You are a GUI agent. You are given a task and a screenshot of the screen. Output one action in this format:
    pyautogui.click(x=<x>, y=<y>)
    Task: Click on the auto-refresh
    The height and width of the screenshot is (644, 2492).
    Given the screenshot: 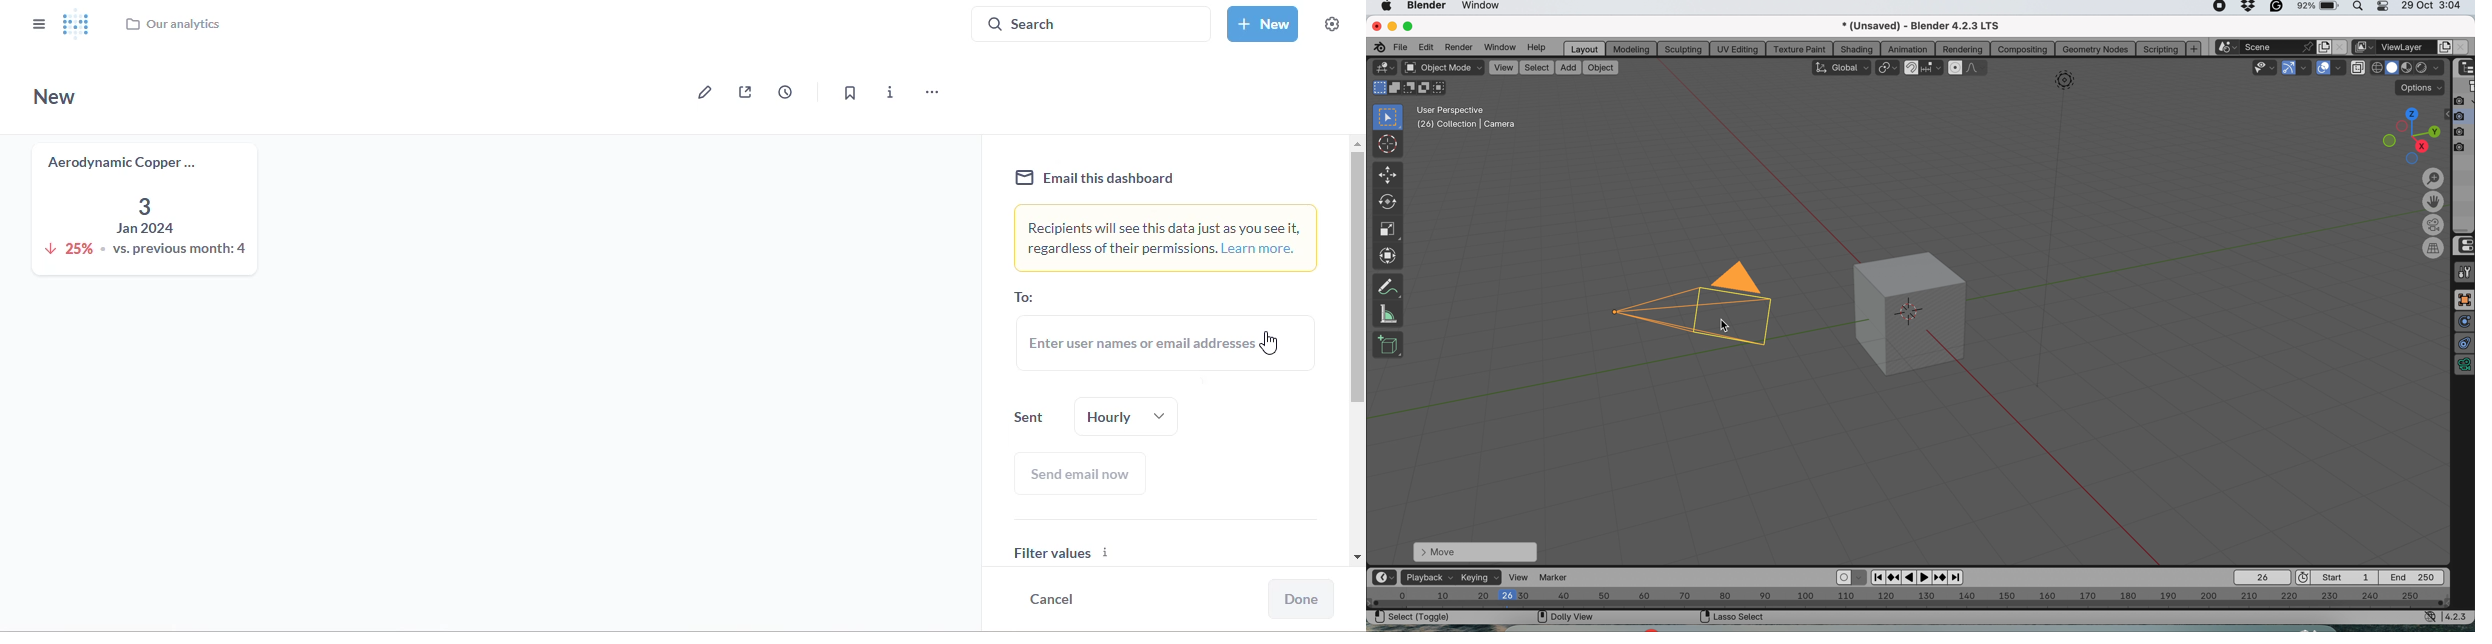 What is the action you would take?
    pyautogui.click(x=785, y=91)
    